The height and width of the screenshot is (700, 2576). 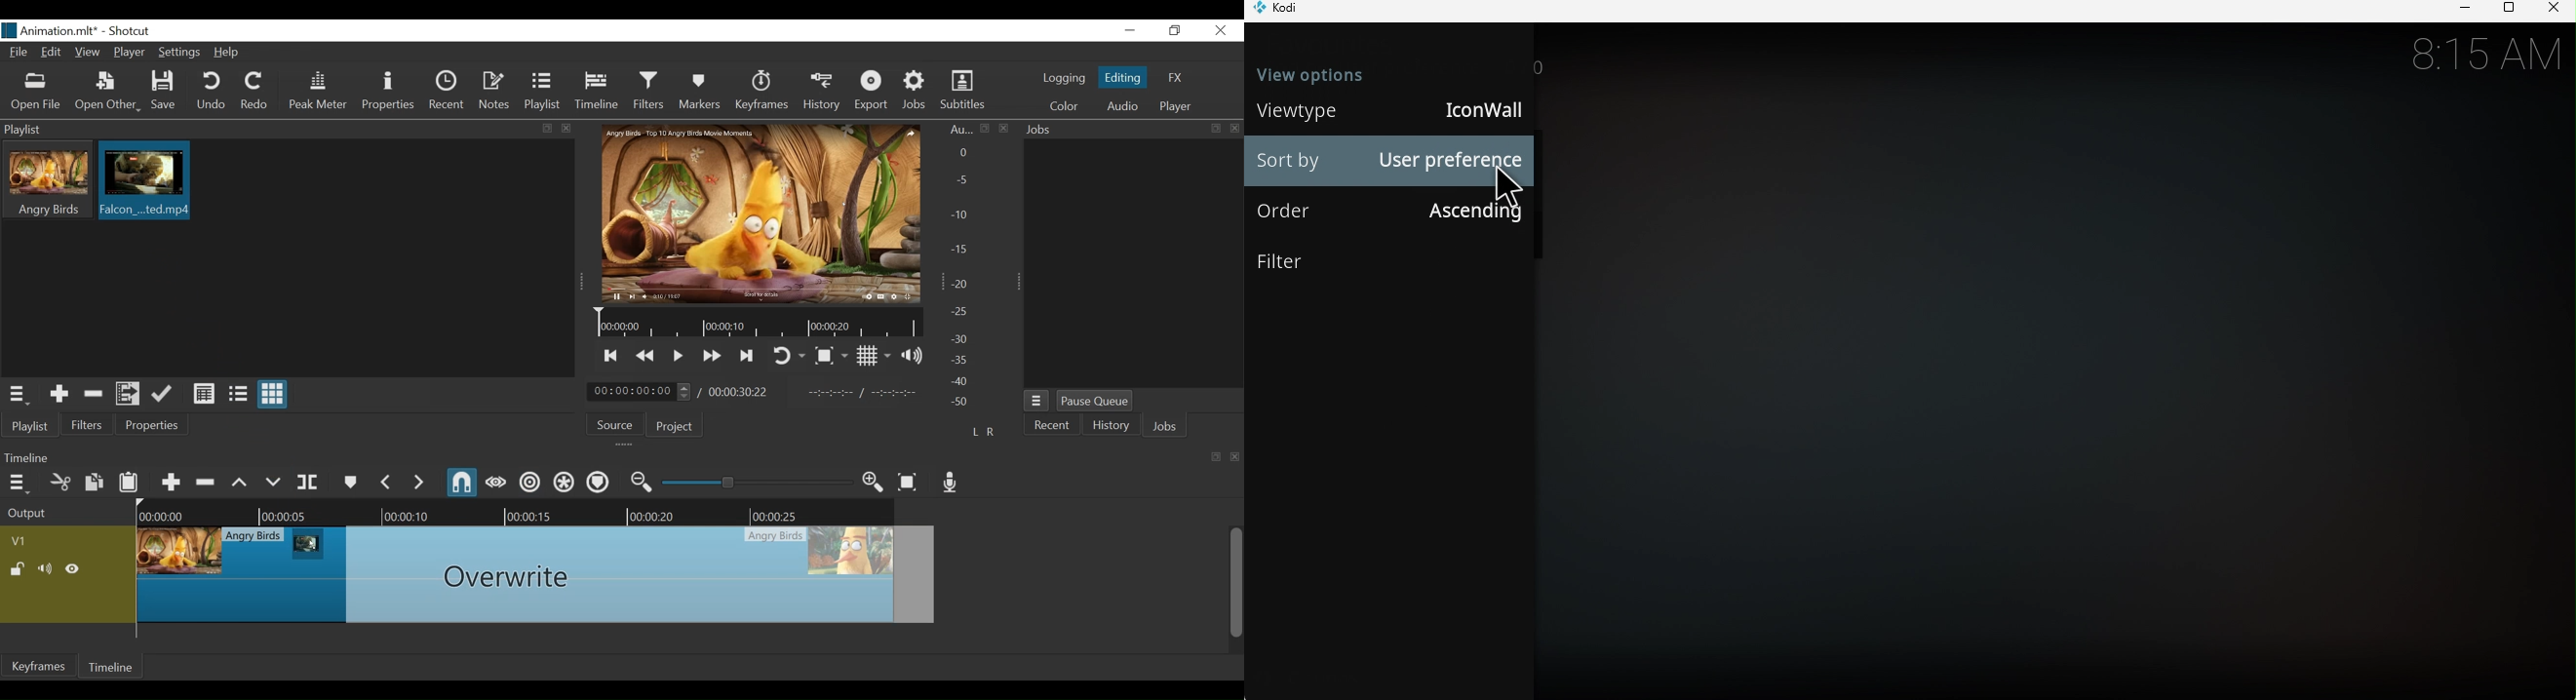 What do you see at coordinates (519, 512) in the screenshot?
I see `Timeline` at bounding box center [519, 512].